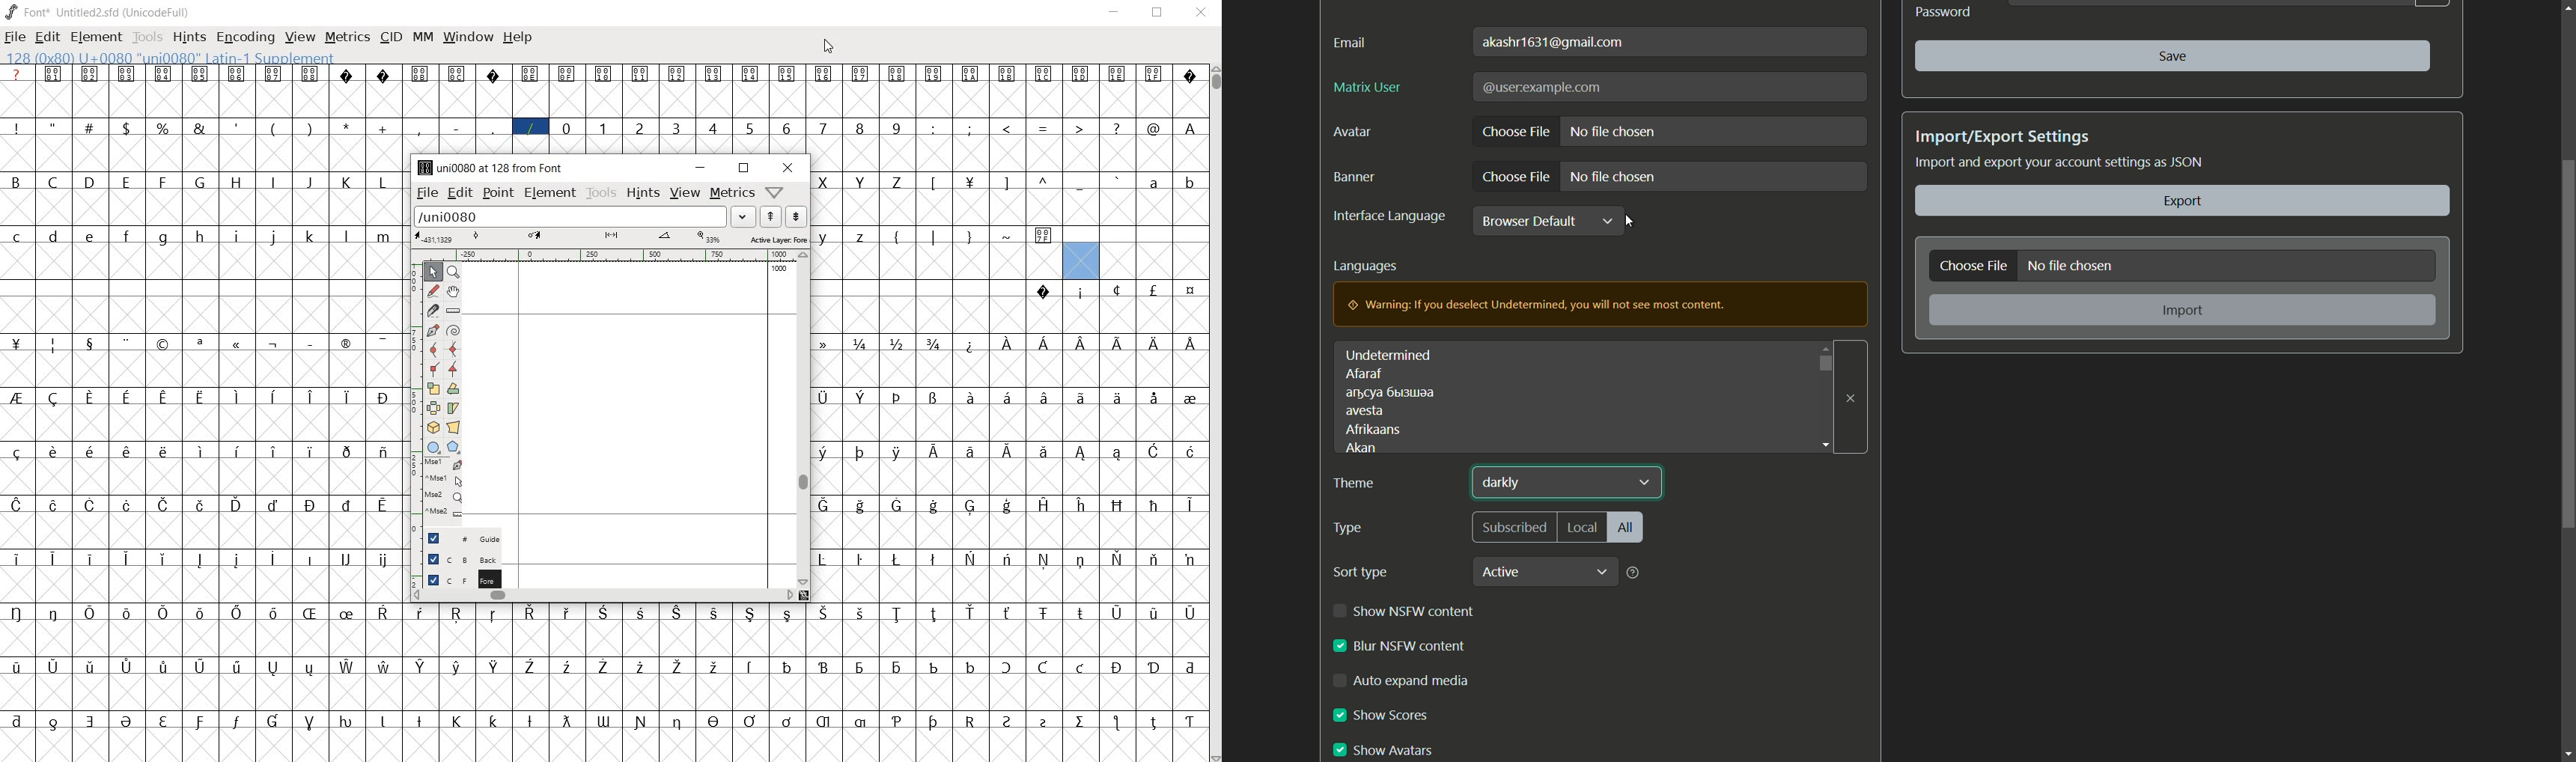 The image size is (2576, 784). What do you see at coordinates (126, 236) in the screenshot?
I see `glyph` at bounding box center [126, 236].